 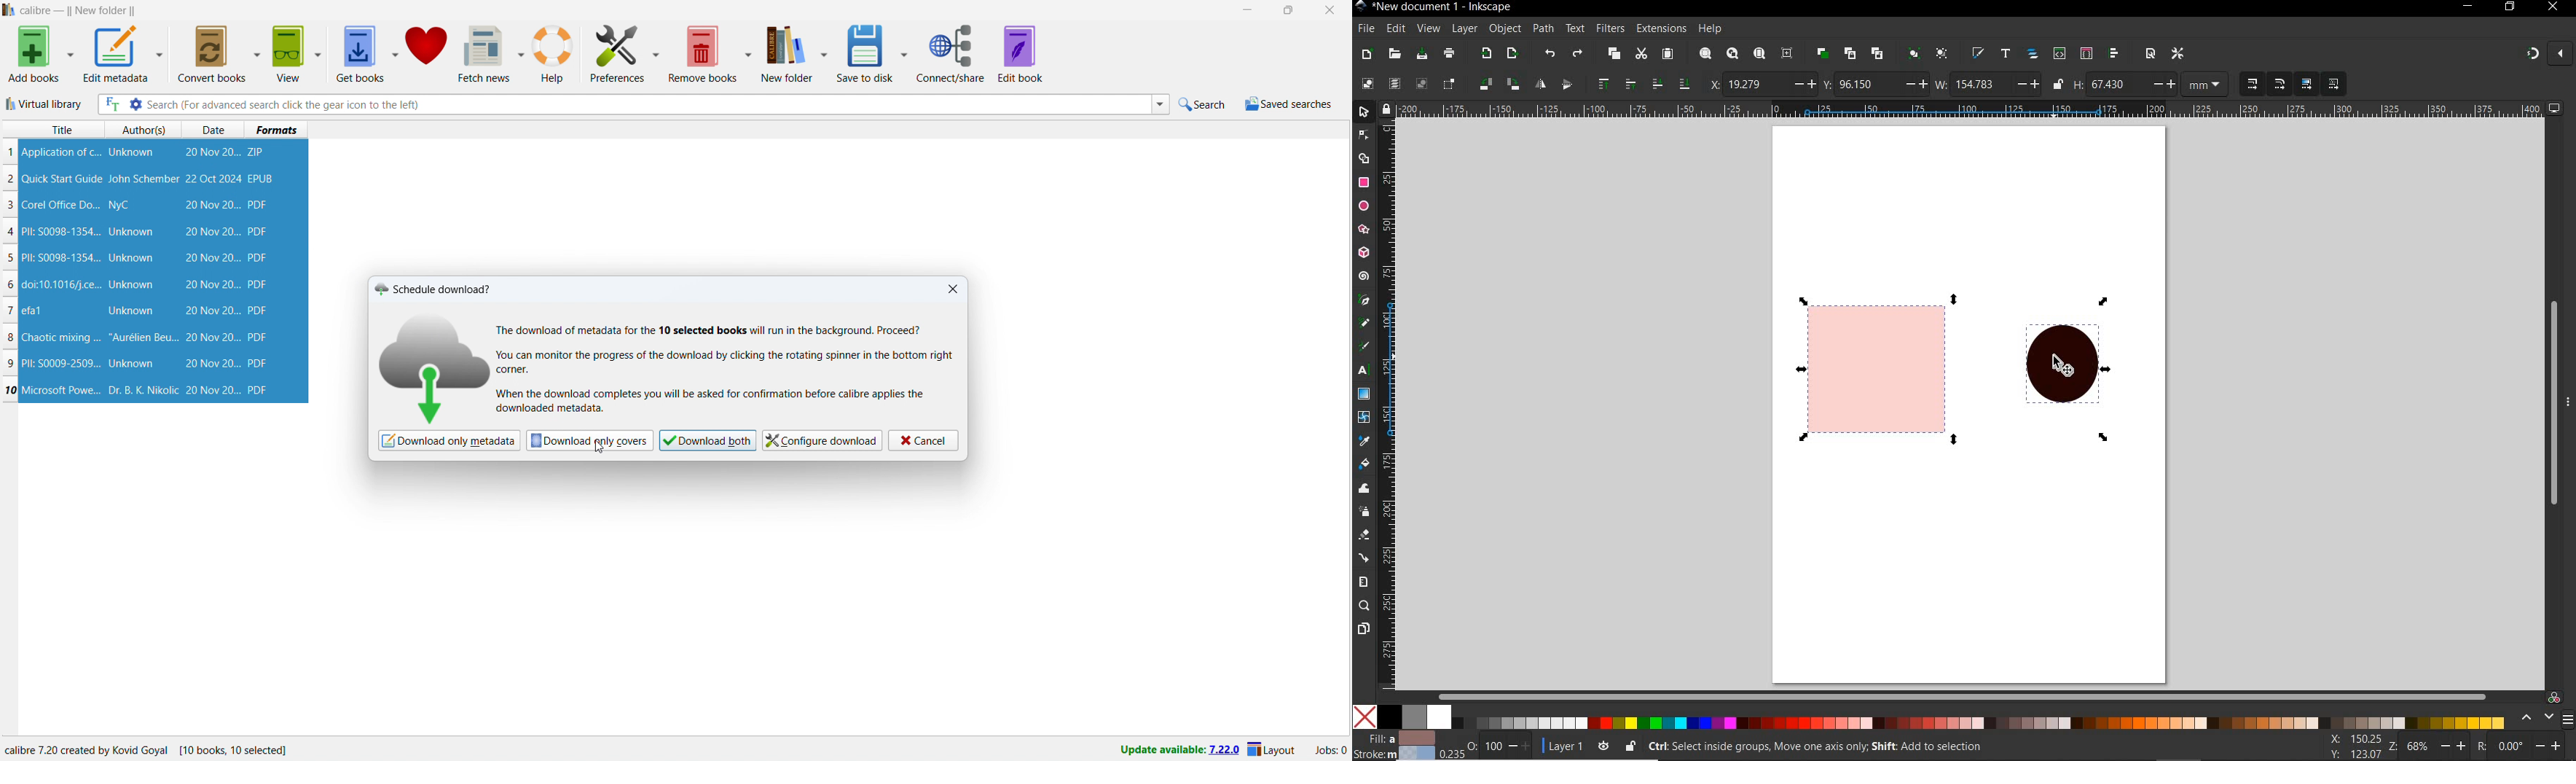 What do you see at coordinates (63, 284) in the screenshot?
I see `doi:10.1016/j.ce...` at bounding box center [63, 284].